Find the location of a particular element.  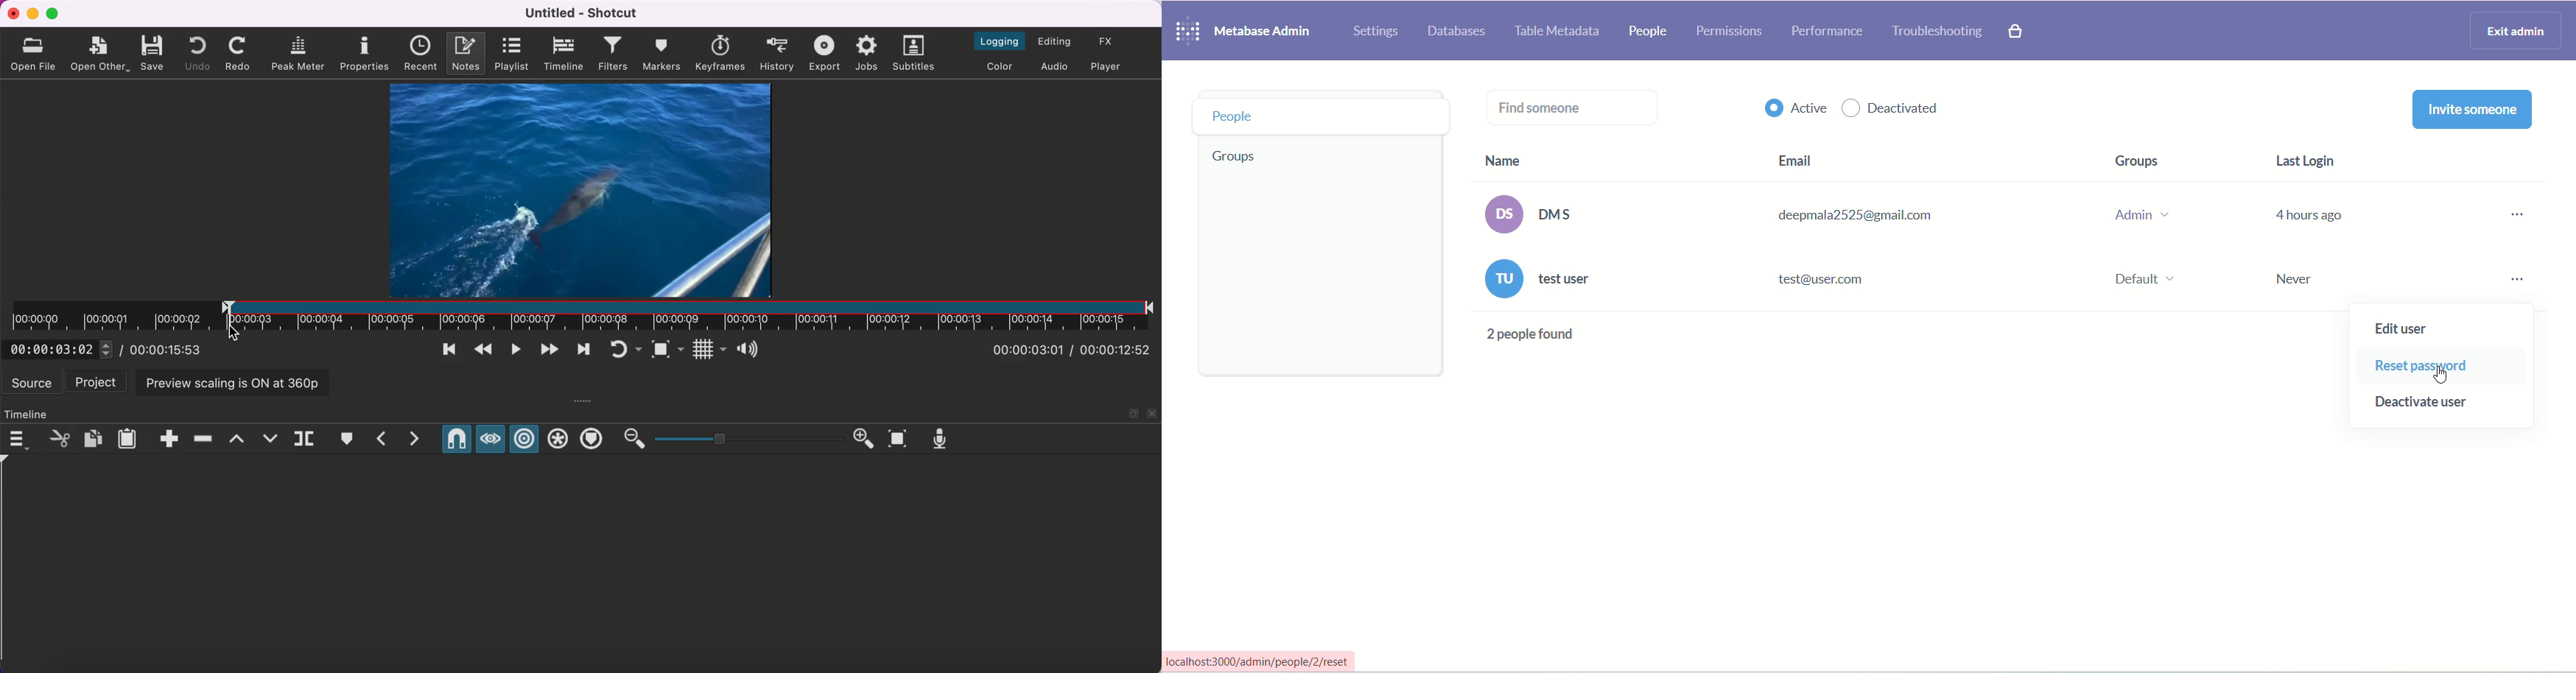

email is located at coordinates (1805, 156).